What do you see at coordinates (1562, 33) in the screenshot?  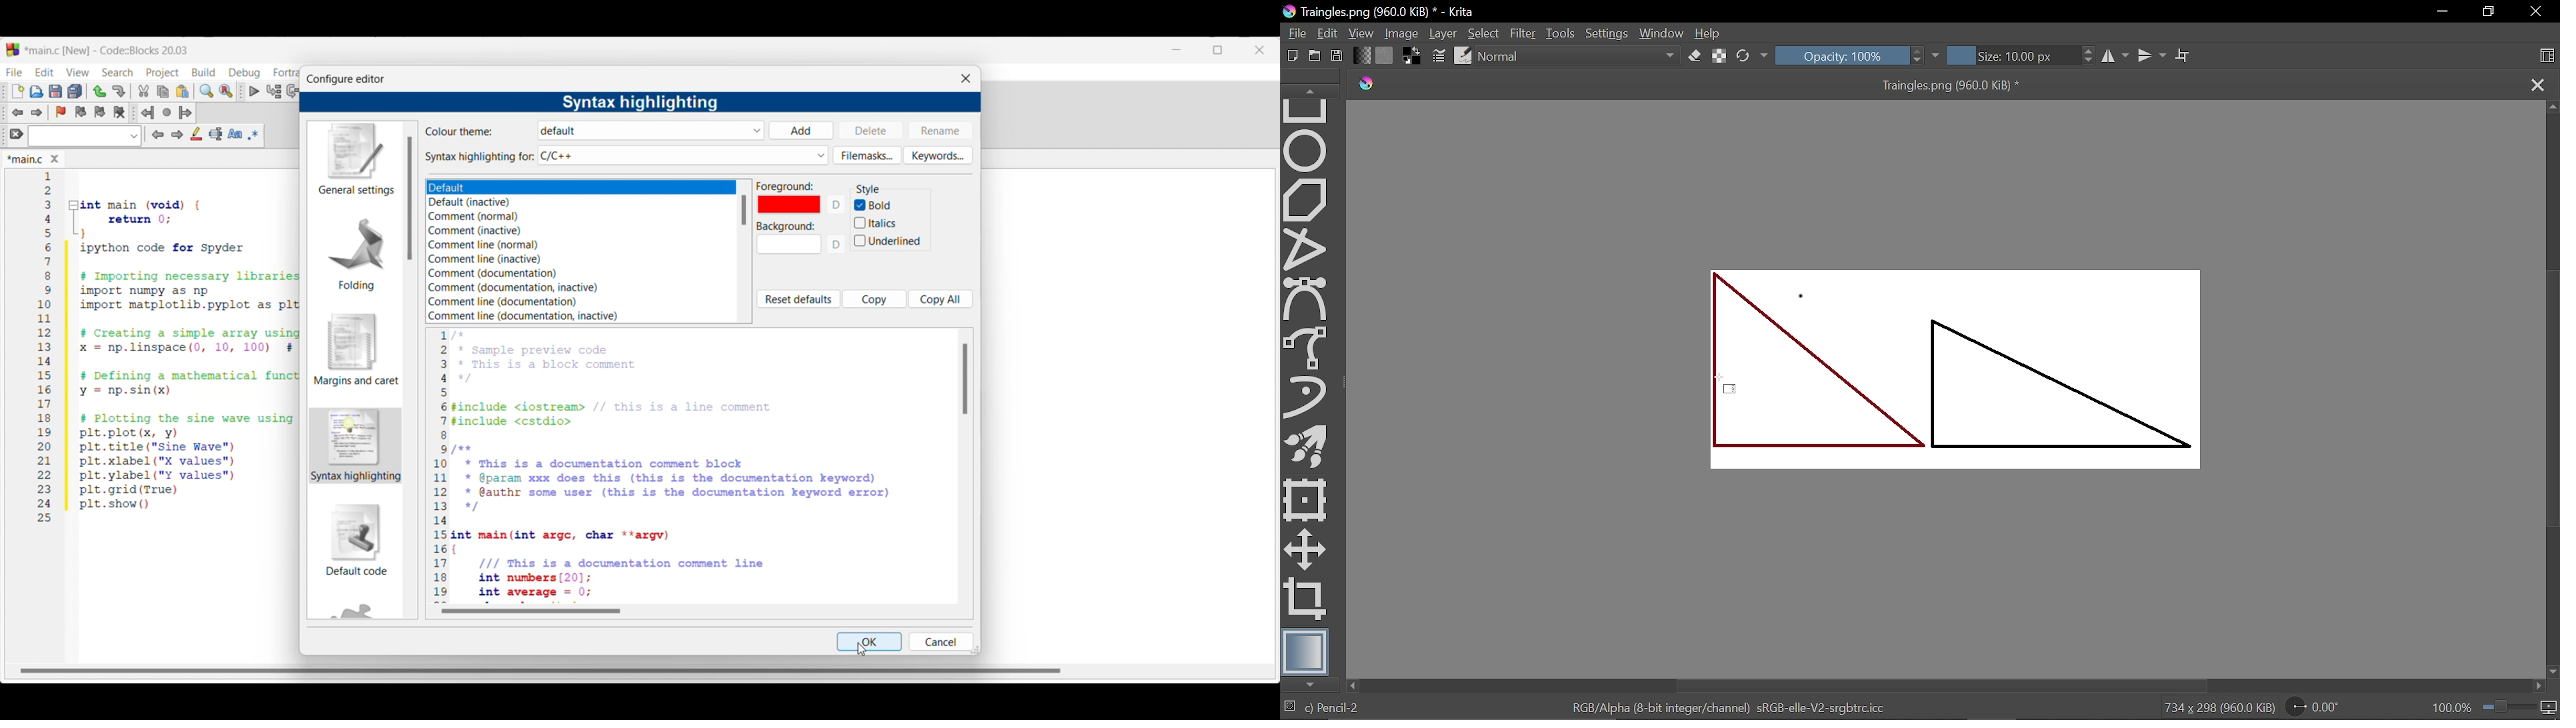 I see `Tools` at bounding box center [1562, 33].